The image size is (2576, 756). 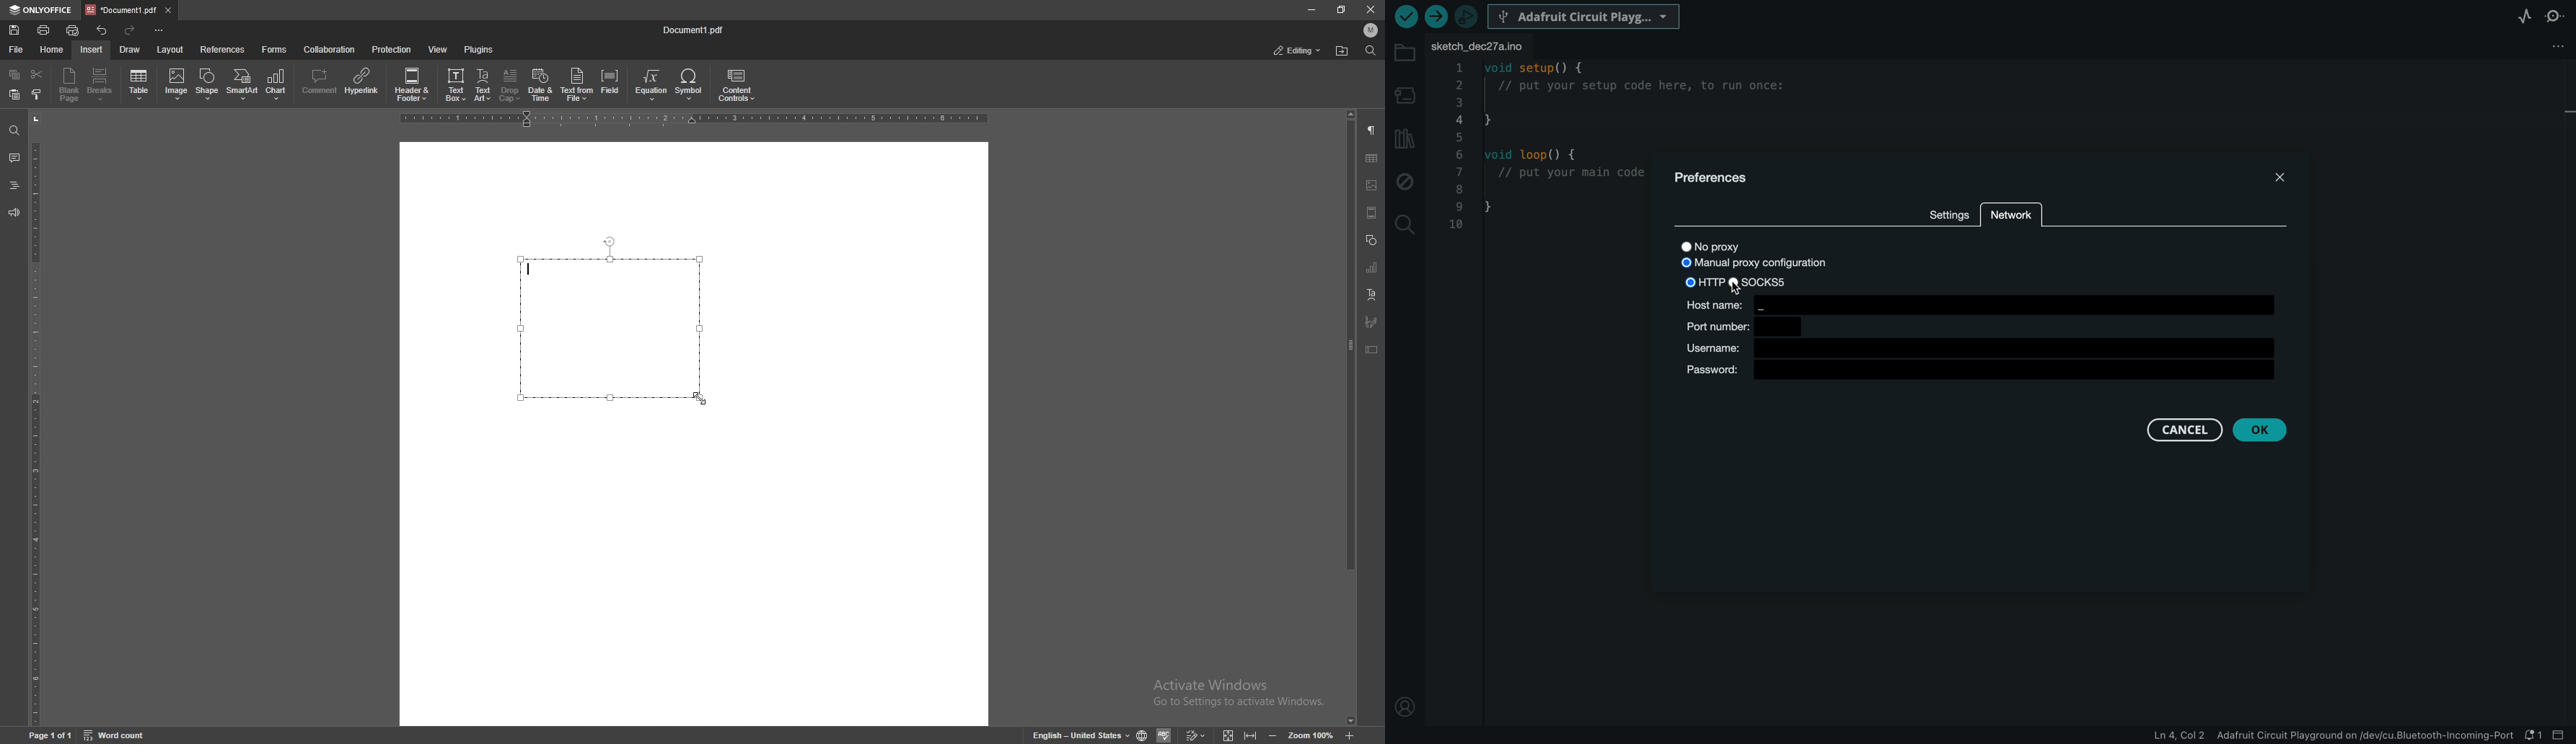 What do you see at coordinates (140, 85) in the screenshot?
I see `table` at bounding box center [140, 85].